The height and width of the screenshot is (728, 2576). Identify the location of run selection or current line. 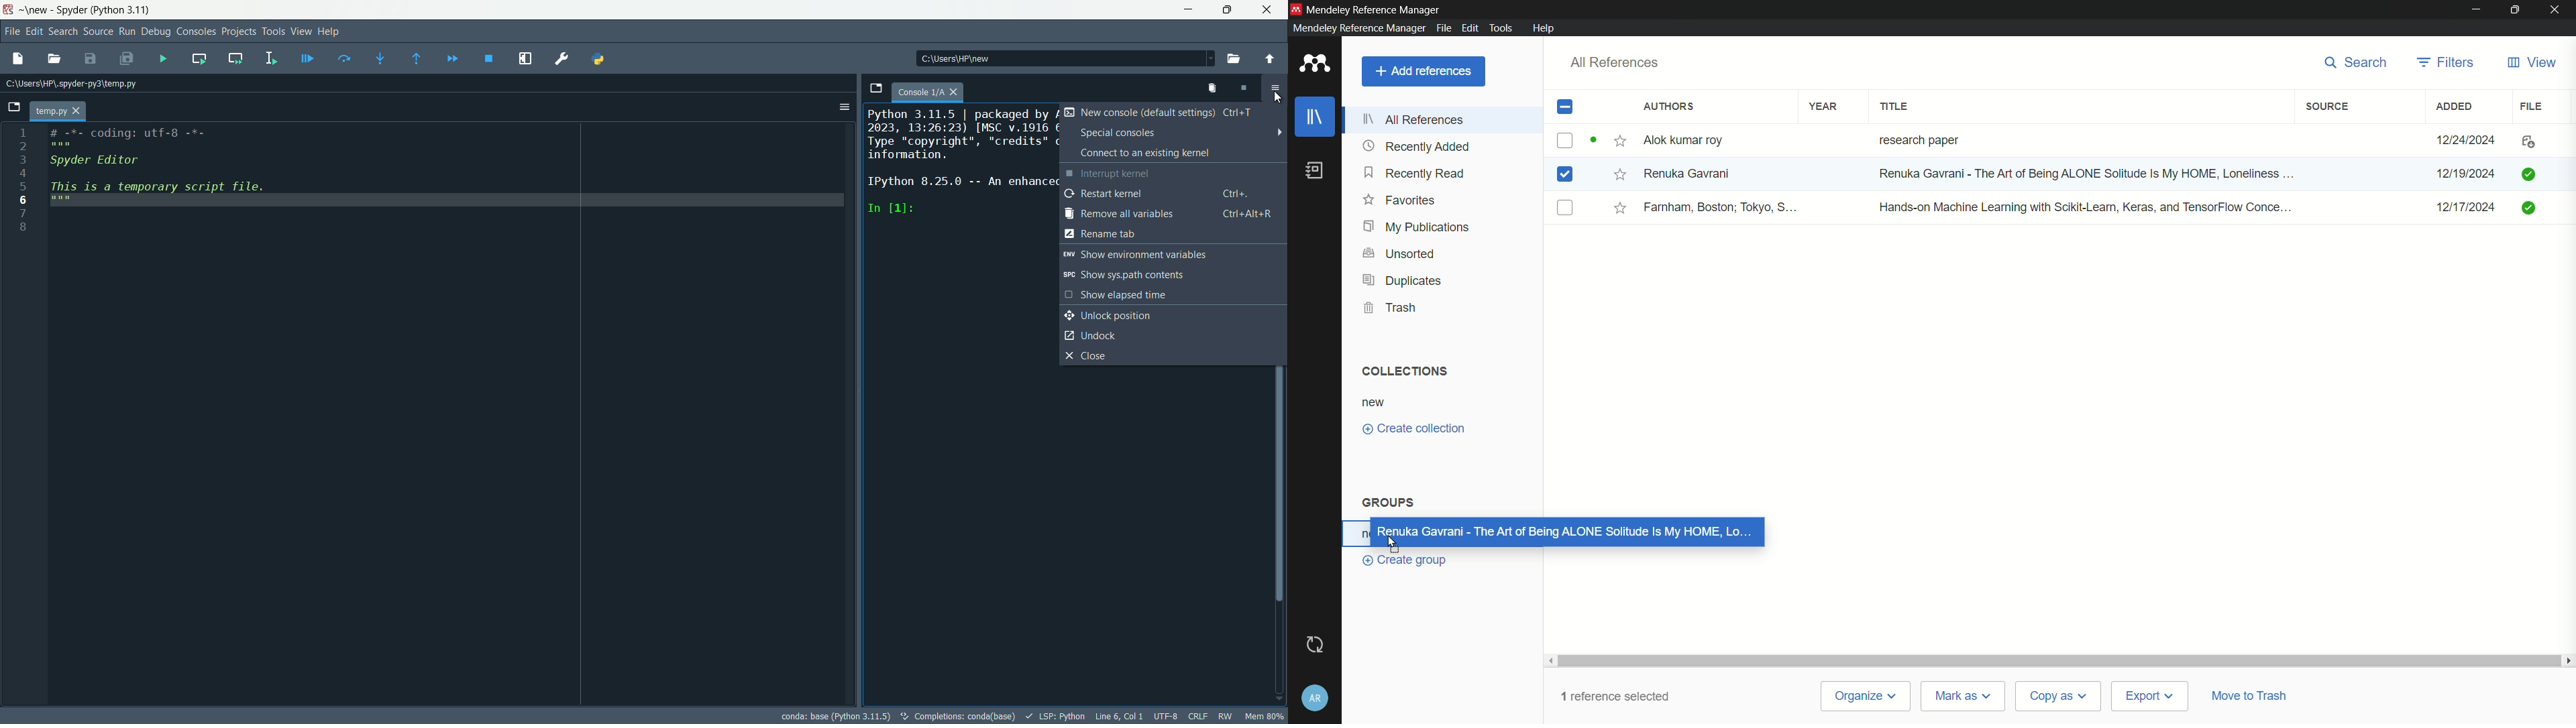
(272, 58).